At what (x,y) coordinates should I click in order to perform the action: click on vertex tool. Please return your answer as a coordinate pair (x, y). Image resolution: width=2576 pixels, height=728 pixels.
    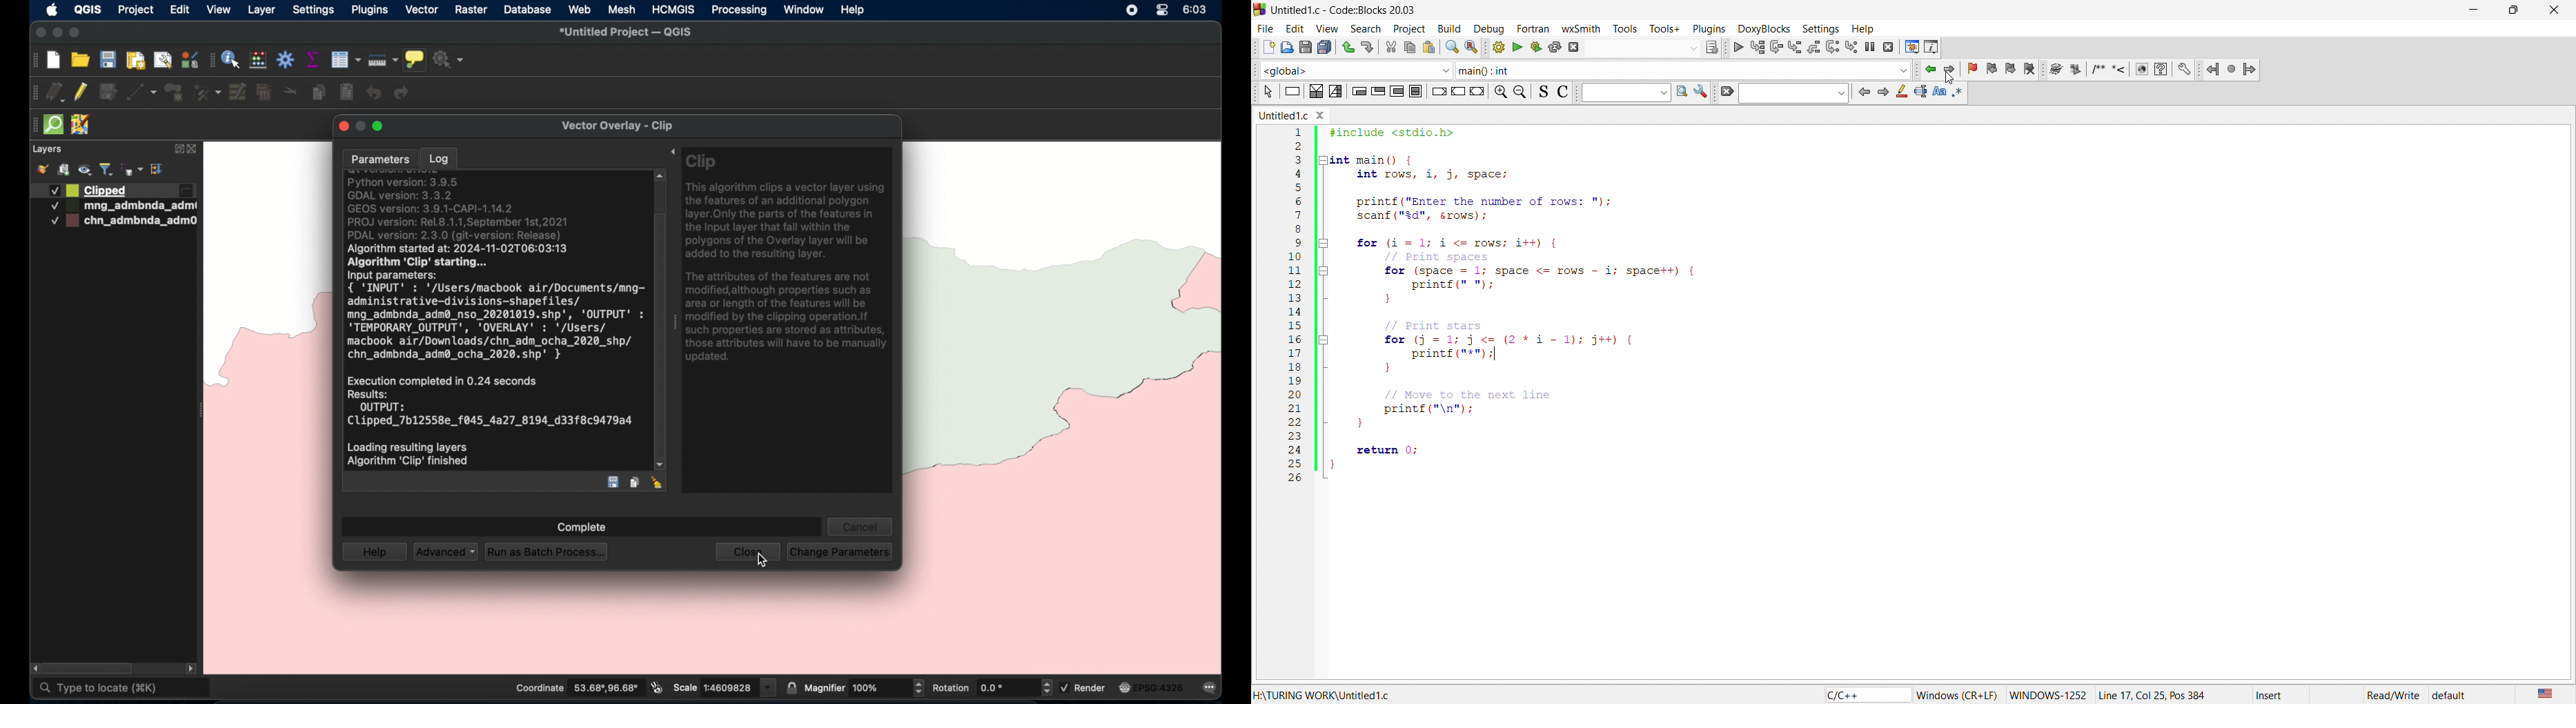
    Looking at the image, I should click on (207, 93).